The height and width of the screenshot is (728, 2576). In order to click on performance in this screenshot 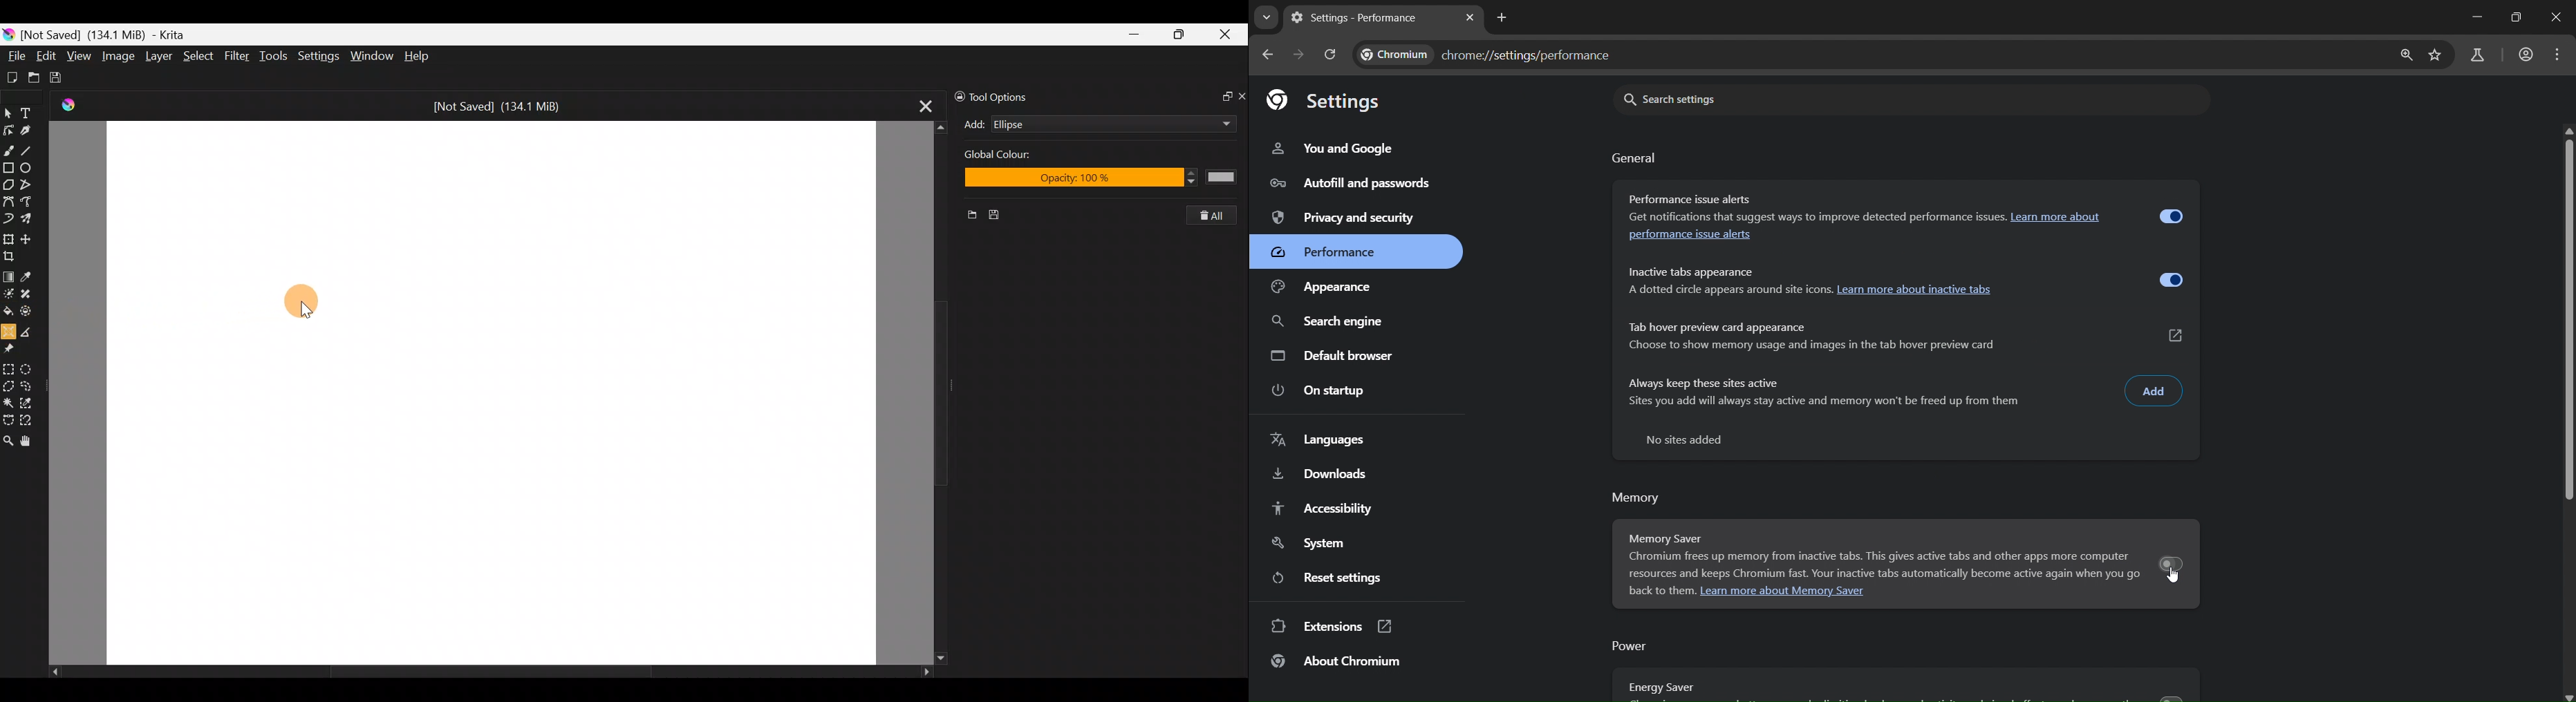, I will do `click(1337, 249)`.